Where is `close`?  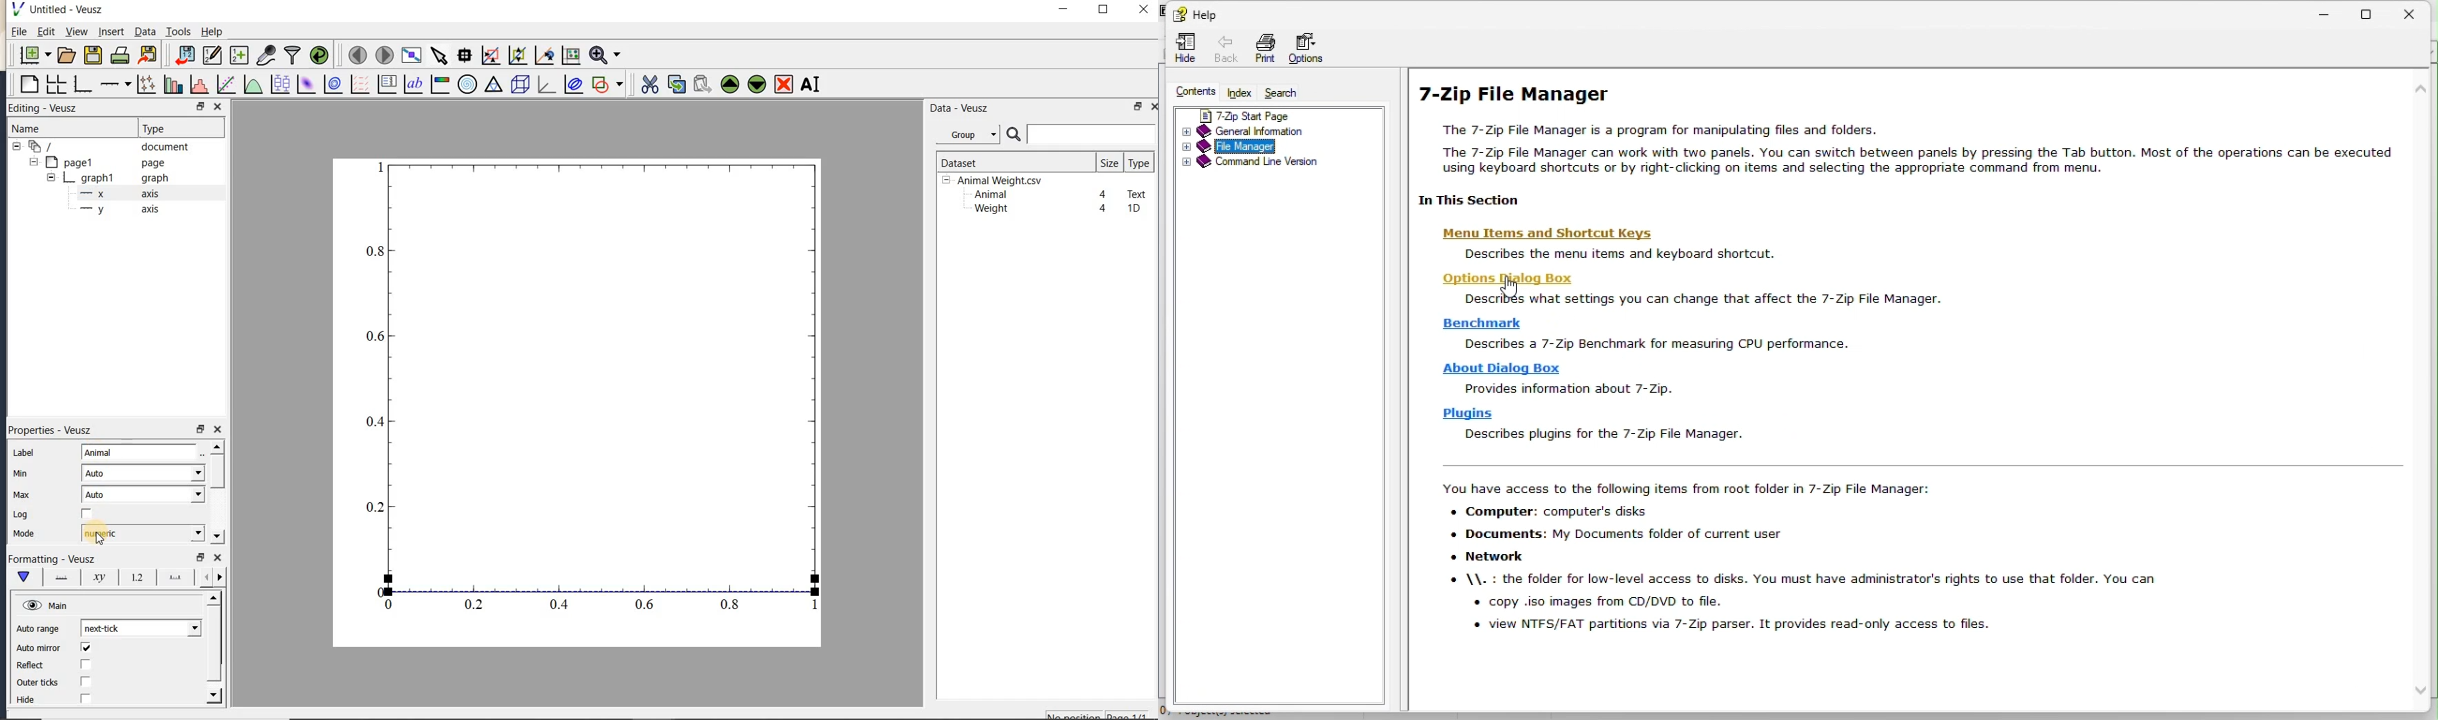 close is located at coordinates (217, 430).